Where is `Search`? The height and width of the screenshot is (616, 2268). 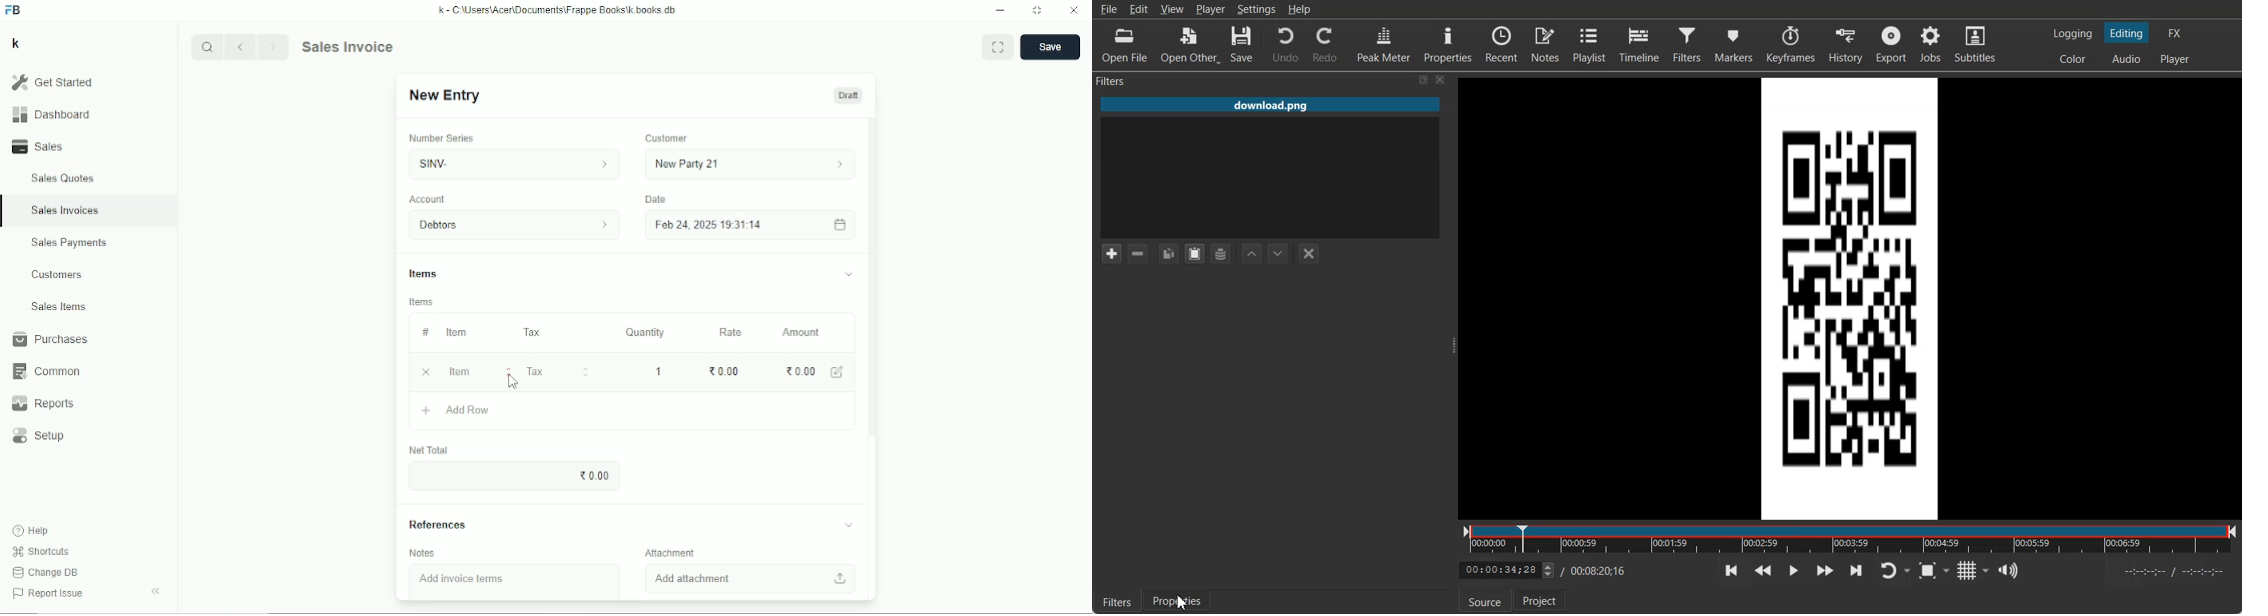 Search is located at coordinates (208, 47).